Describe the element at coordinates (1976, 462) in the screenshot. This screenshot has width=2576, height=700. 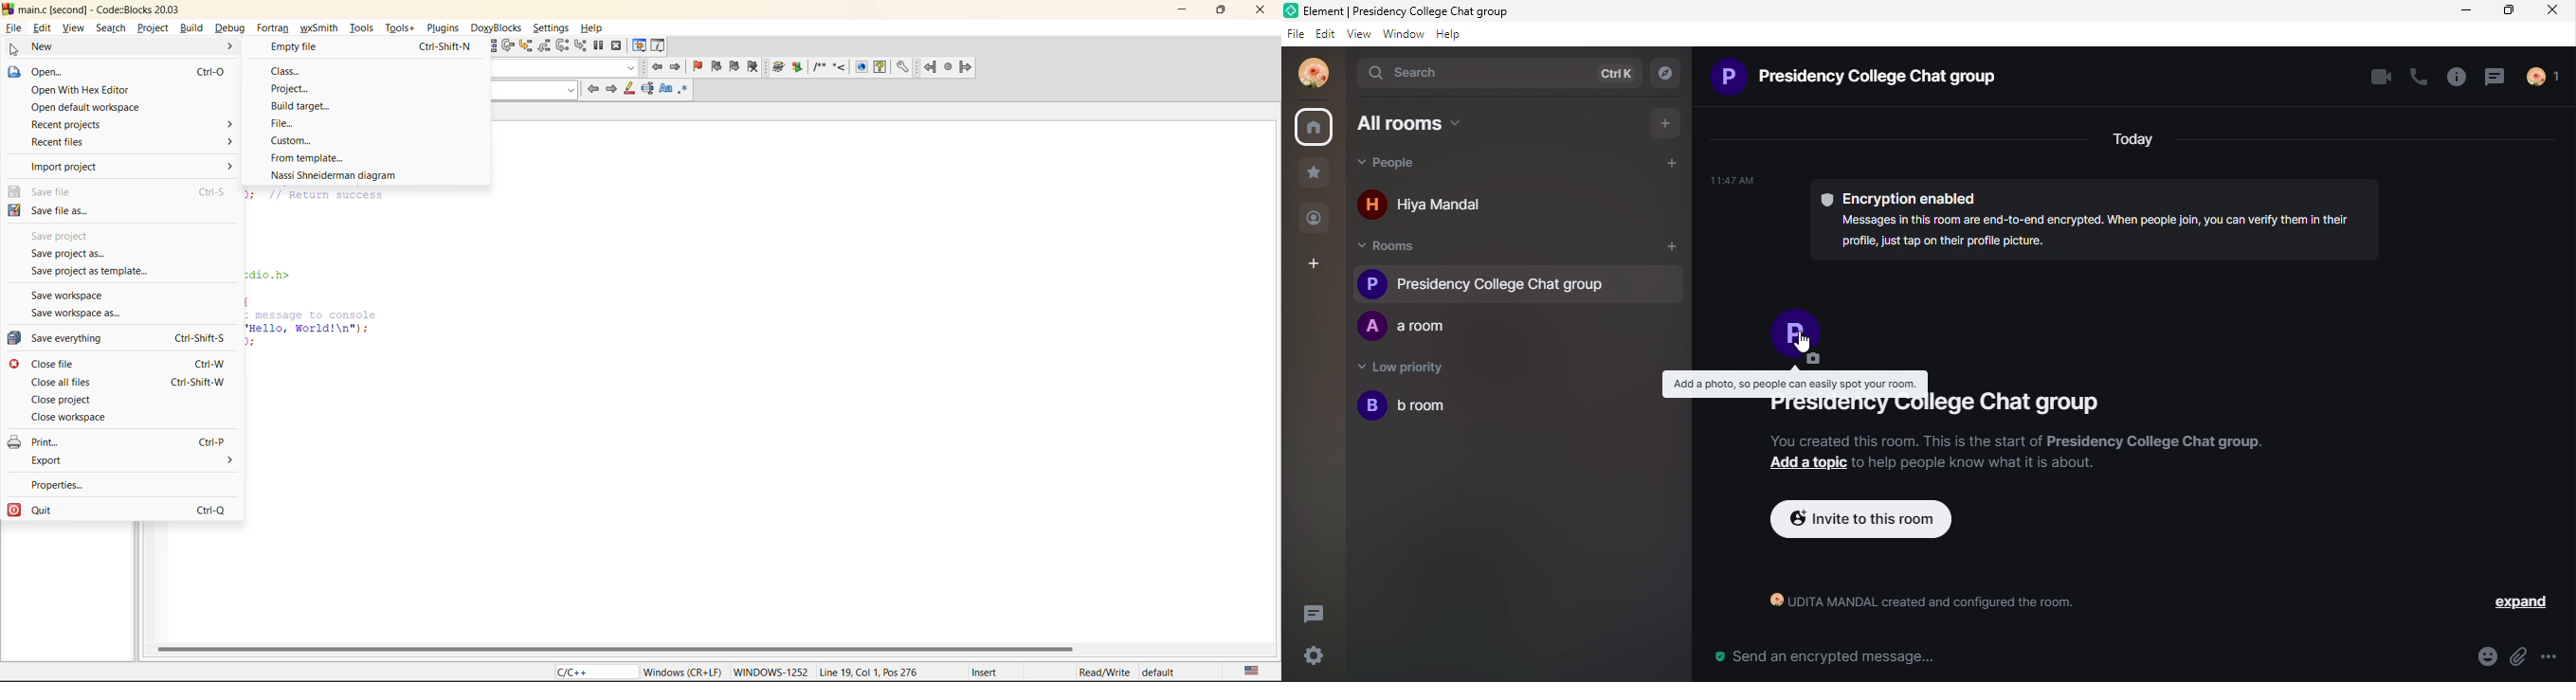
I see `to help people know what it is about.` at that location.